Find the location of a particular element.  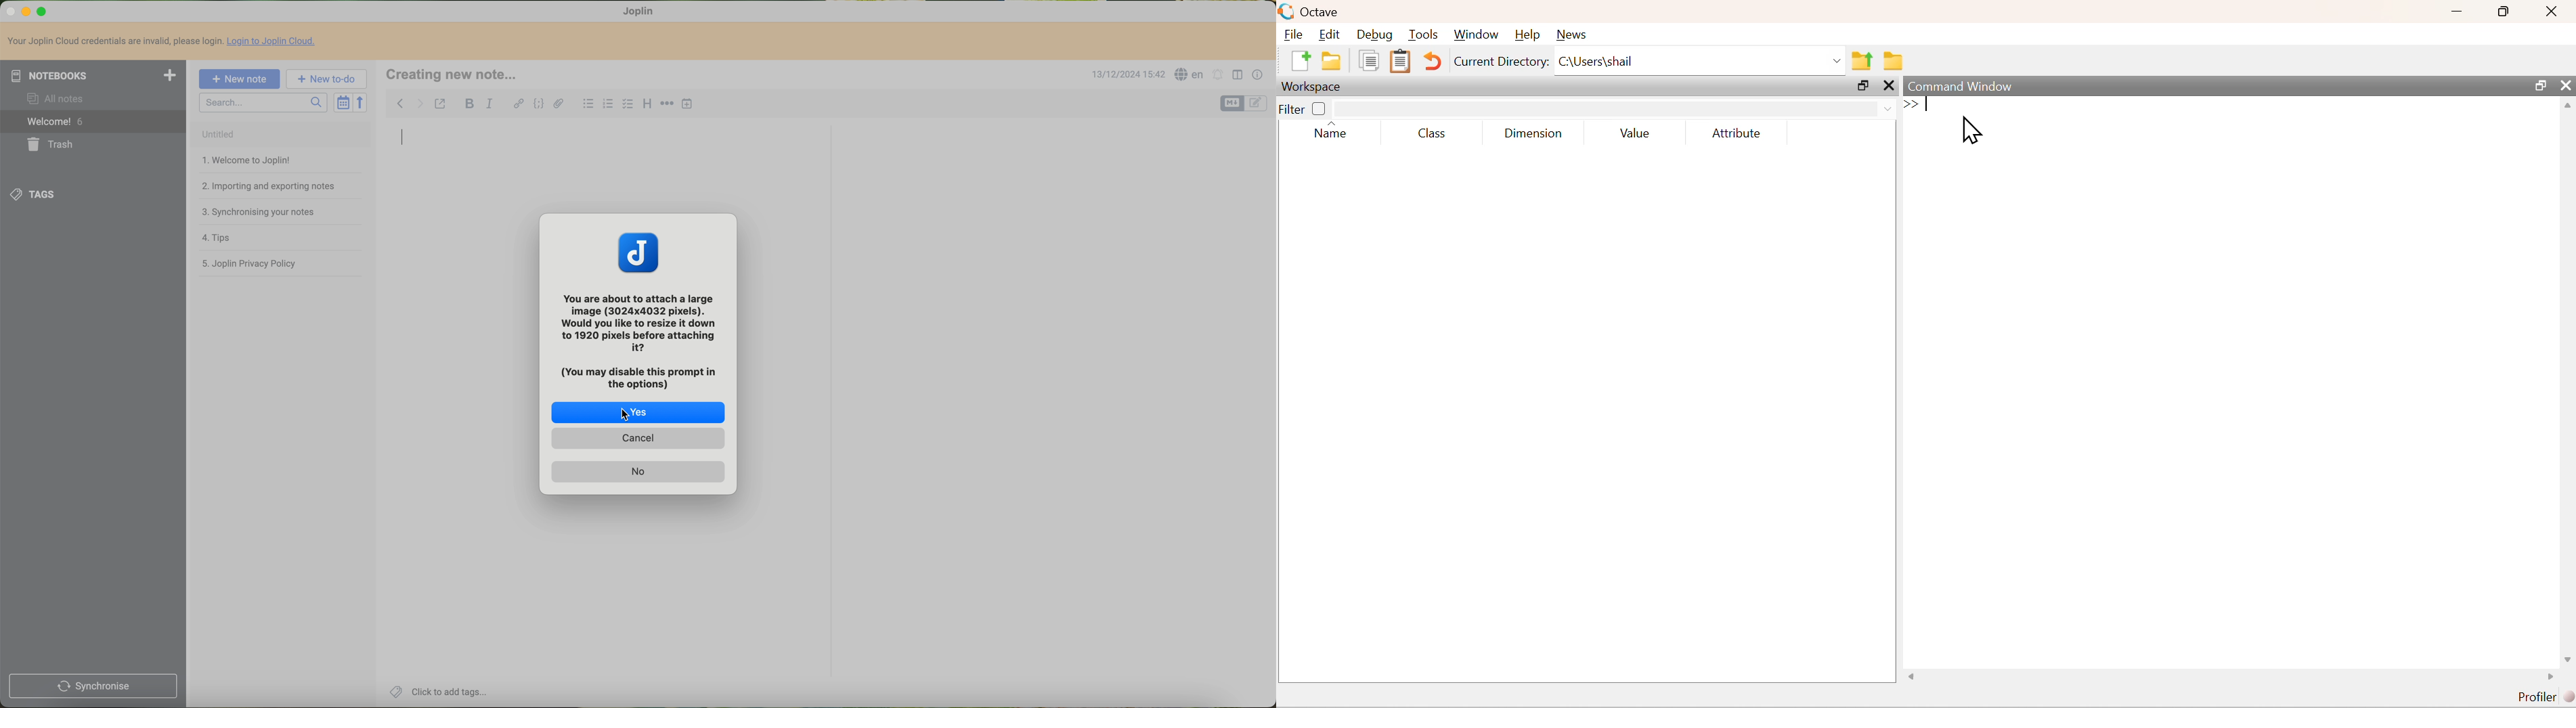

tags is located at coordinates (34, 195).